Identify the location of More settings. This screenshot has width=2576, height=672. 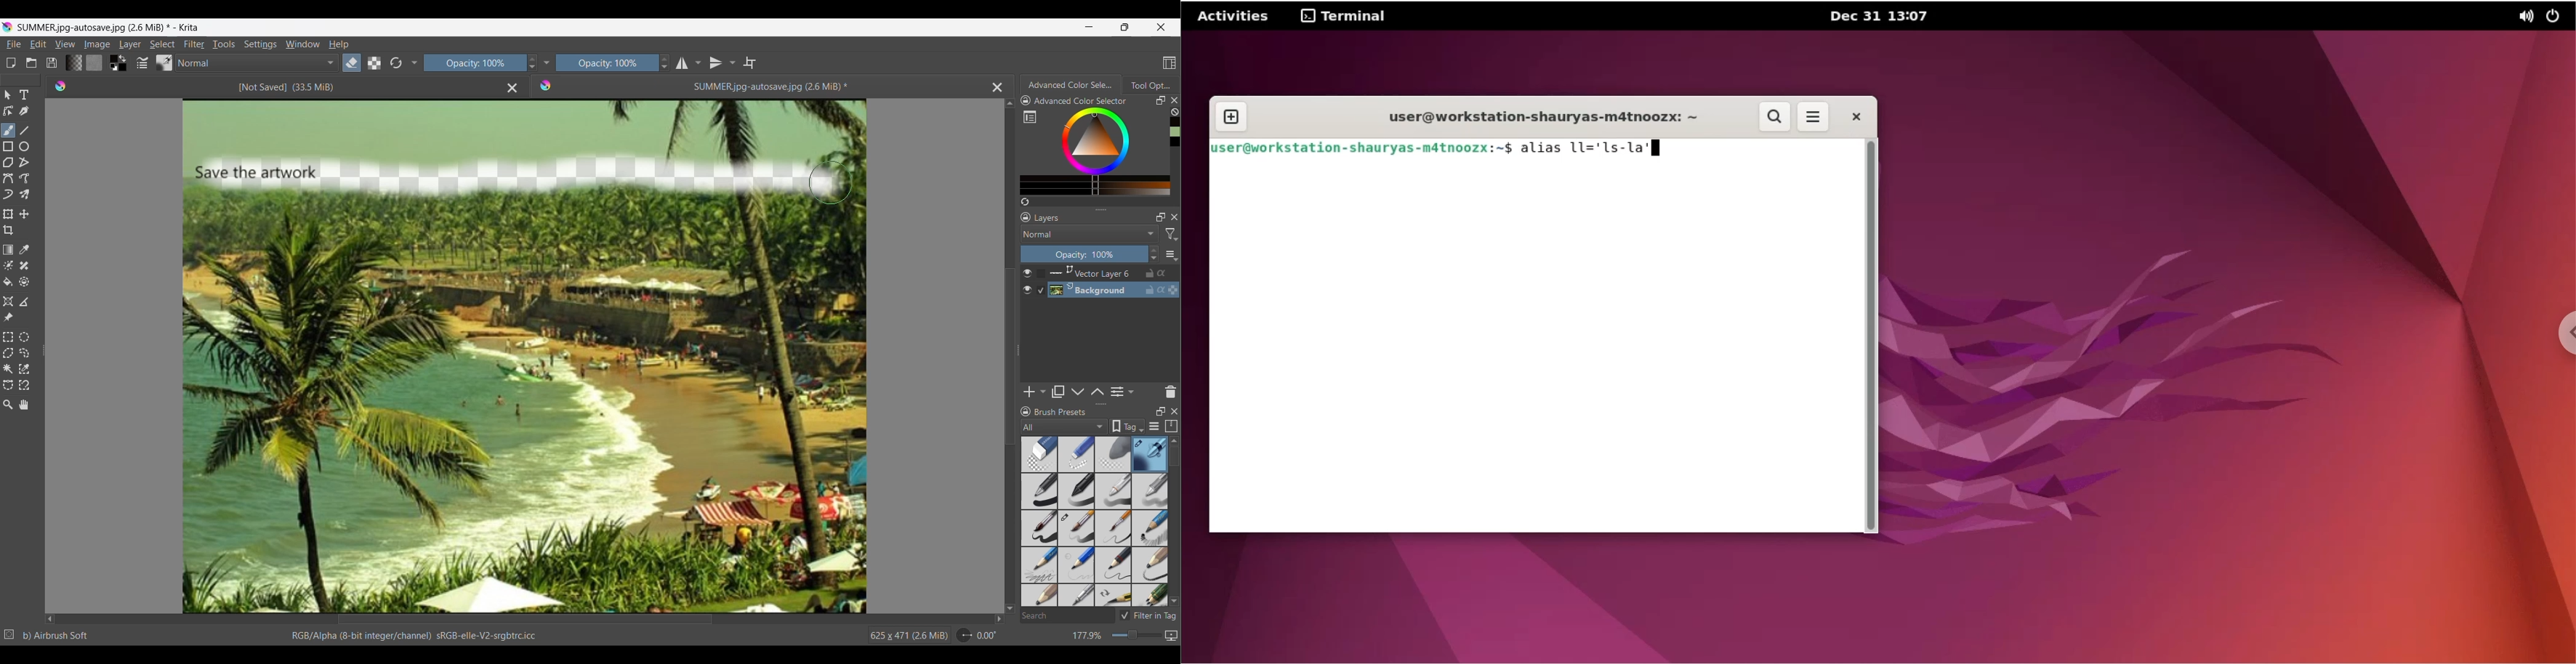
(1171, 254).